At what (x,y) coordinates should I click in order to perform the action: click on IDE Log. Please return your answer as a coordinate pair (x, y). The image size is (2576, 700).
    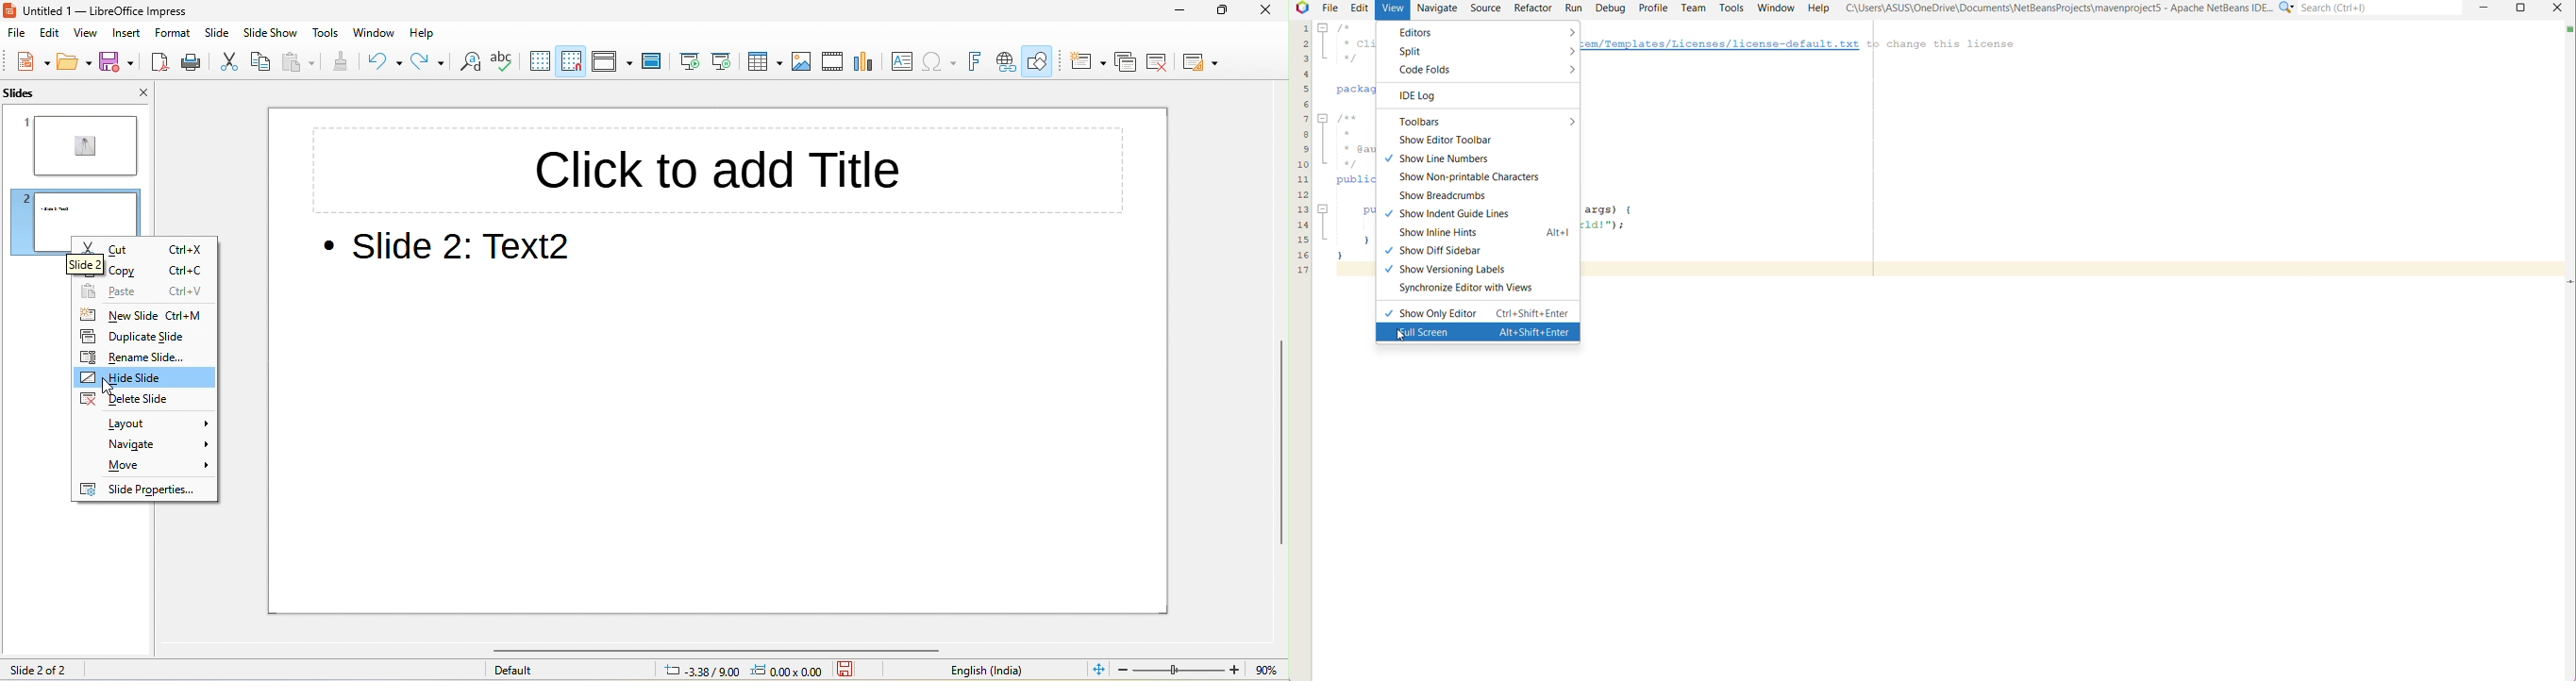
    Looking at the image, I should click on (1444, 95).